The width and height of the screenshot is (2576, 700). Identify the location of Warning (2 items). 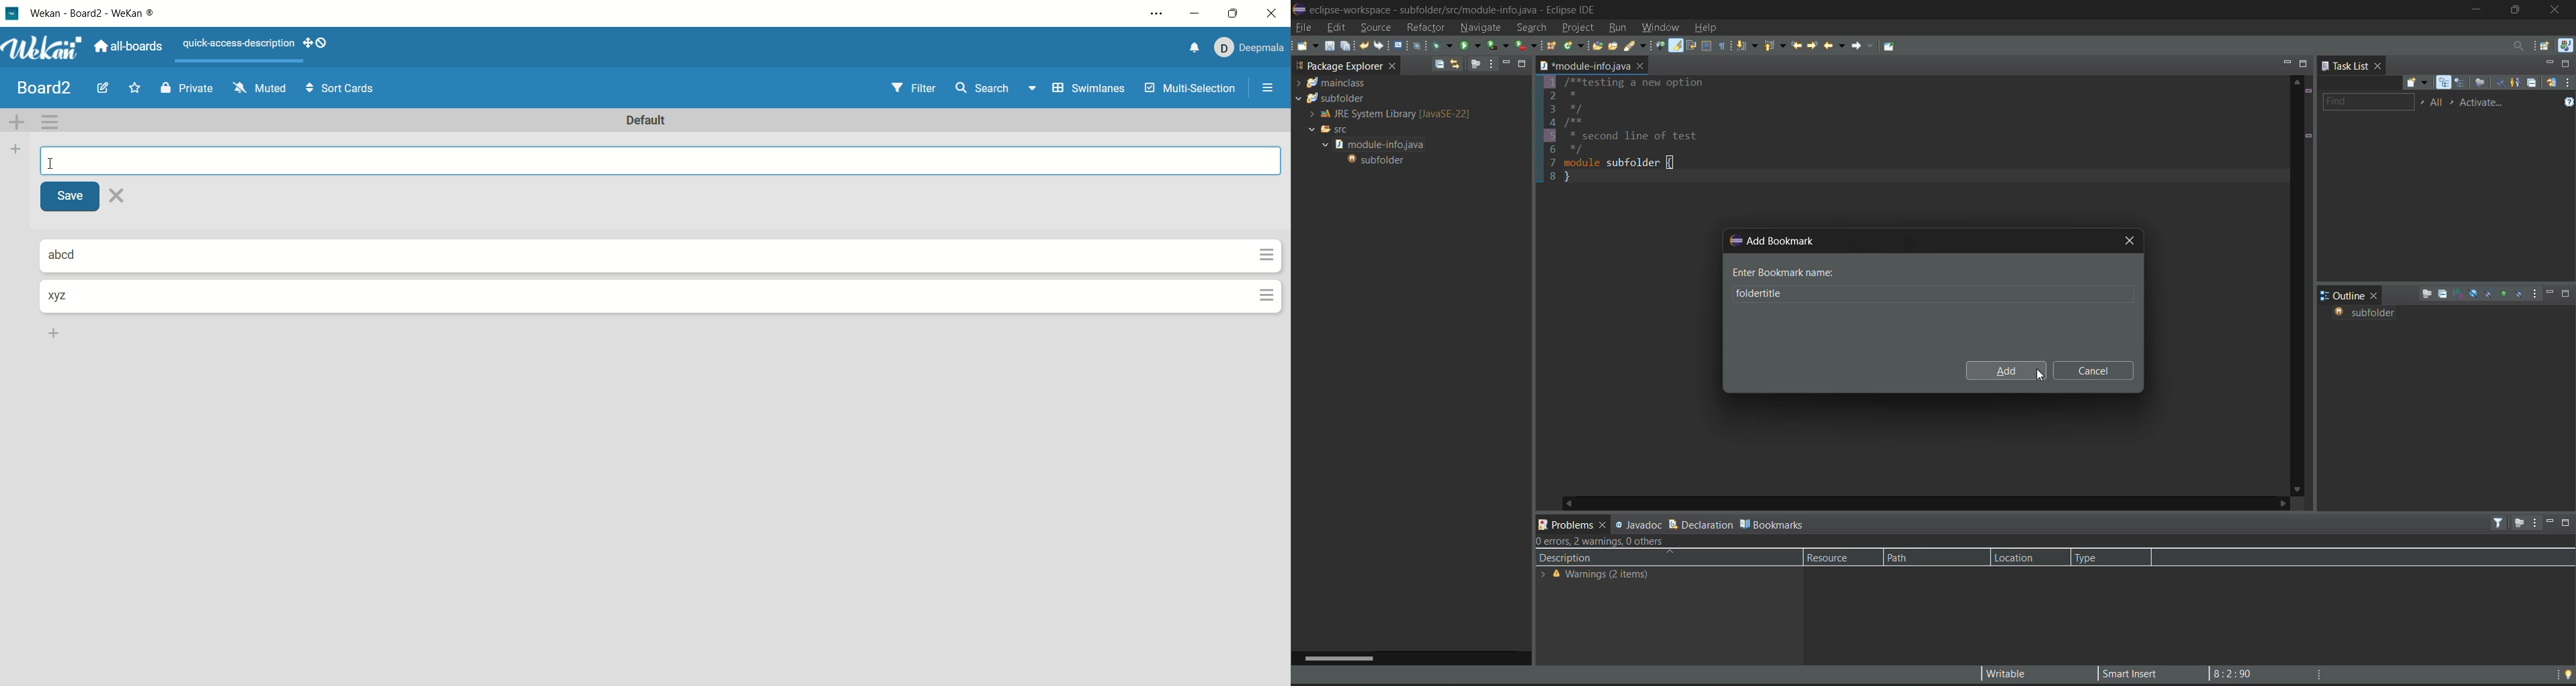
(1599, 576).